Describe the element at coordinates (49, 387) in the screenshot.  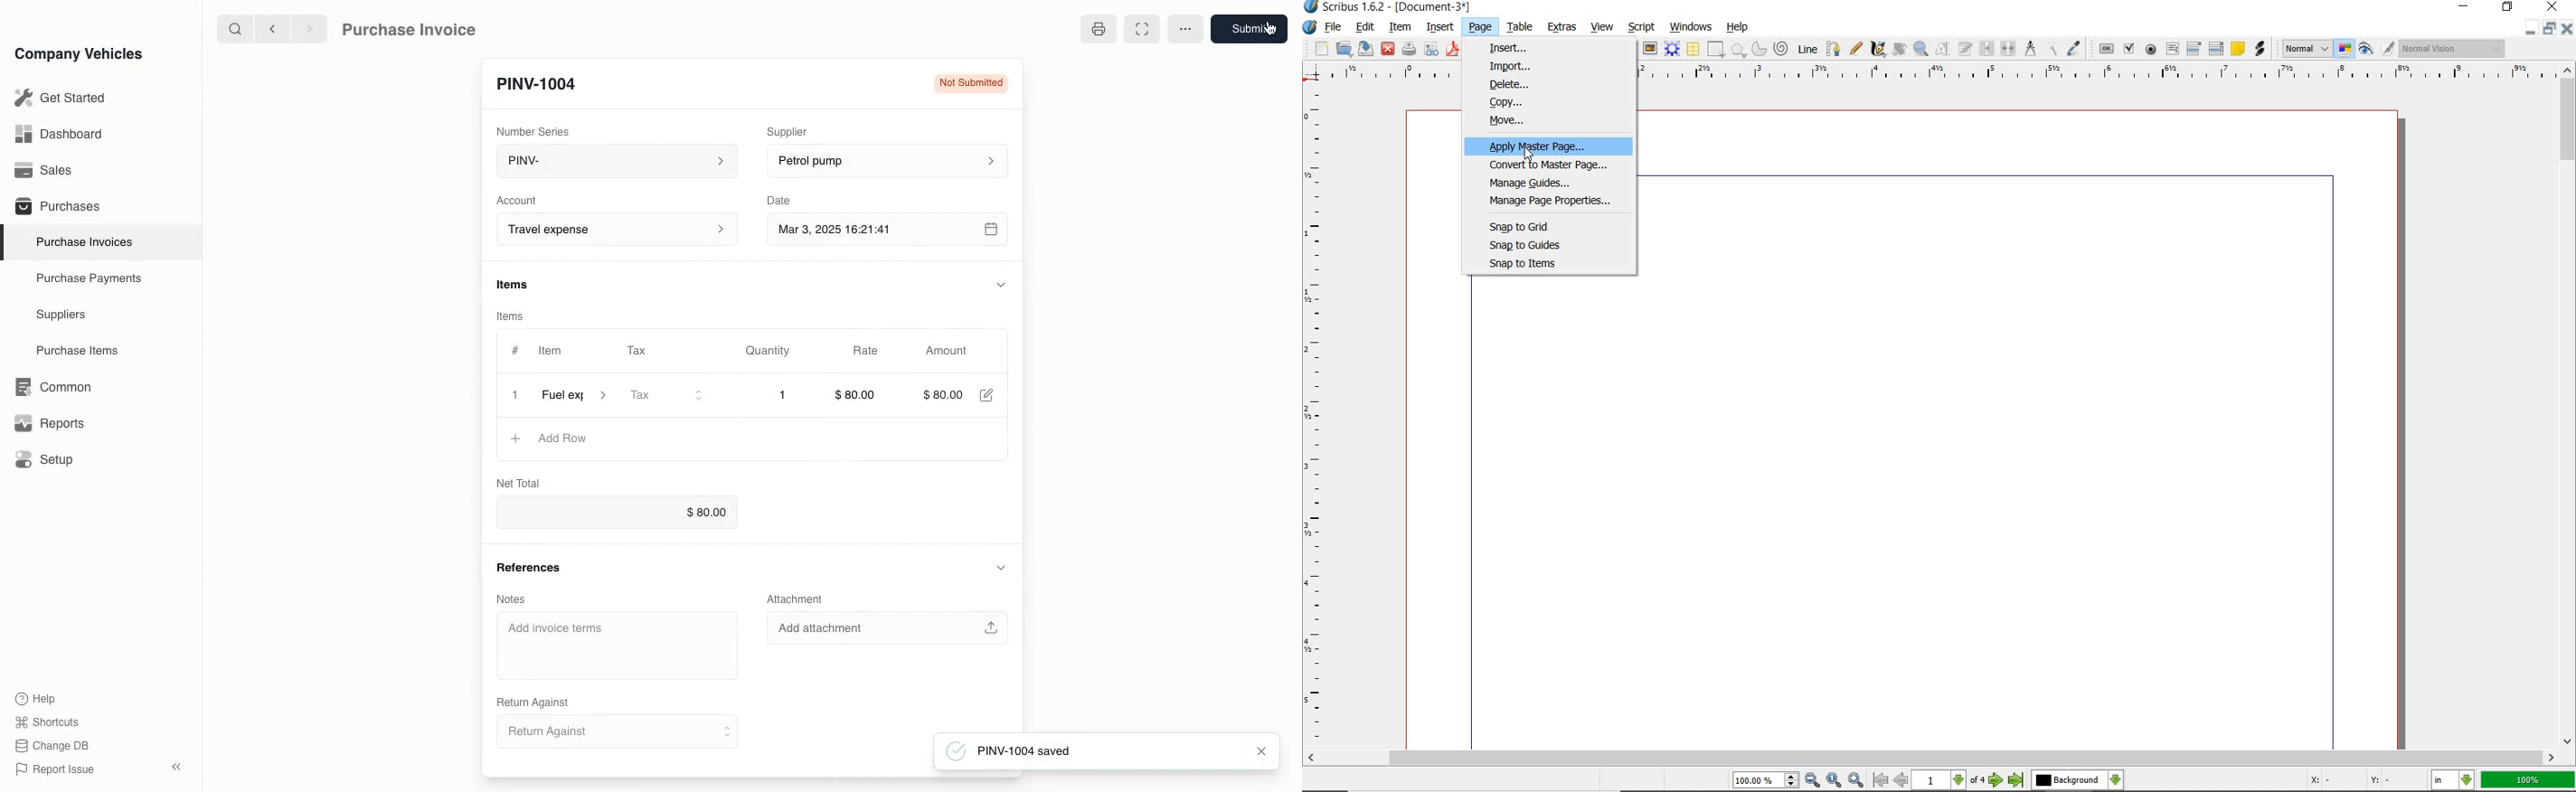
I see `Common` at that location.